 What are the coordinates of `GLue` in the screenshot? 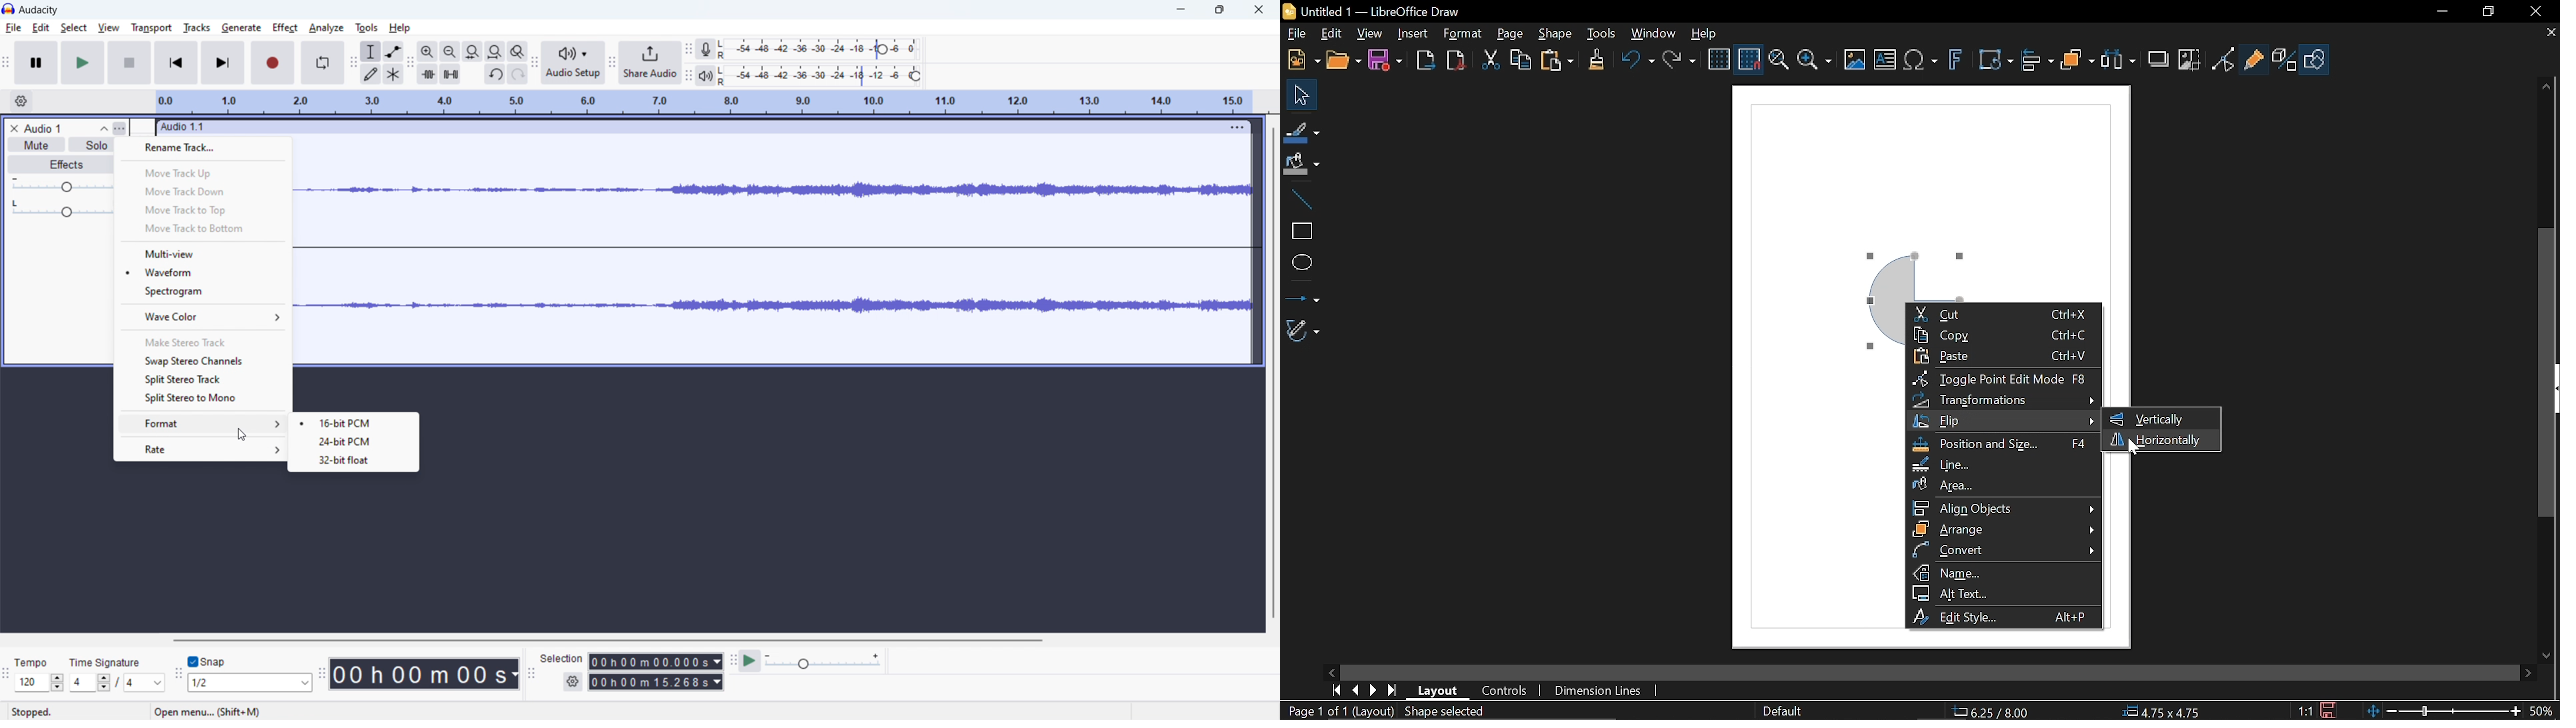 It's located at (2254, 61).